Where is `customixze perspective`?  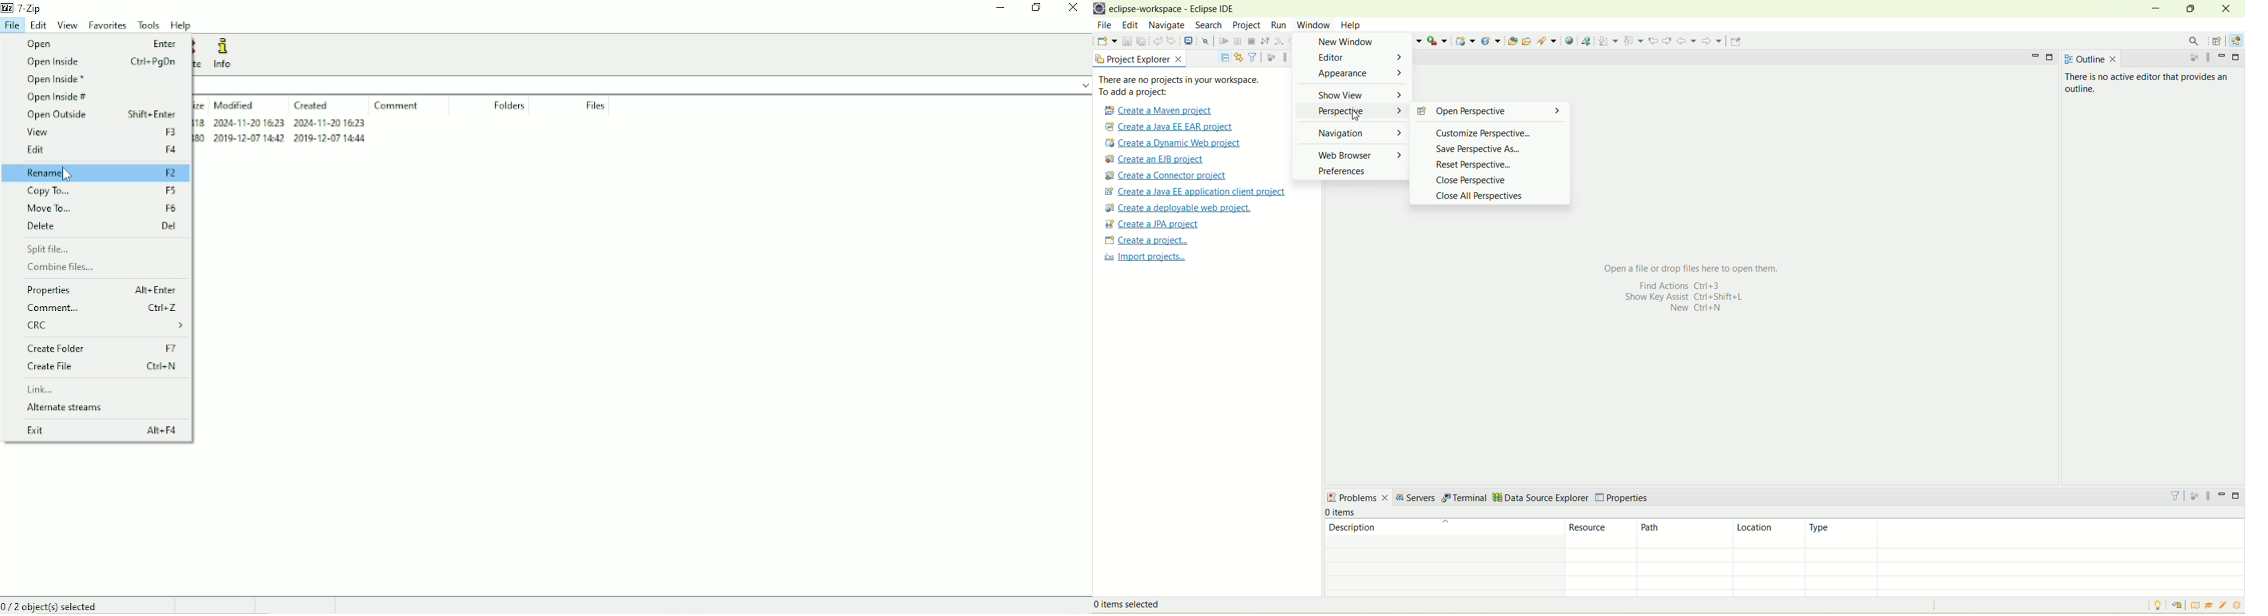 customixze perspective is located at coordinates (1484, 132).